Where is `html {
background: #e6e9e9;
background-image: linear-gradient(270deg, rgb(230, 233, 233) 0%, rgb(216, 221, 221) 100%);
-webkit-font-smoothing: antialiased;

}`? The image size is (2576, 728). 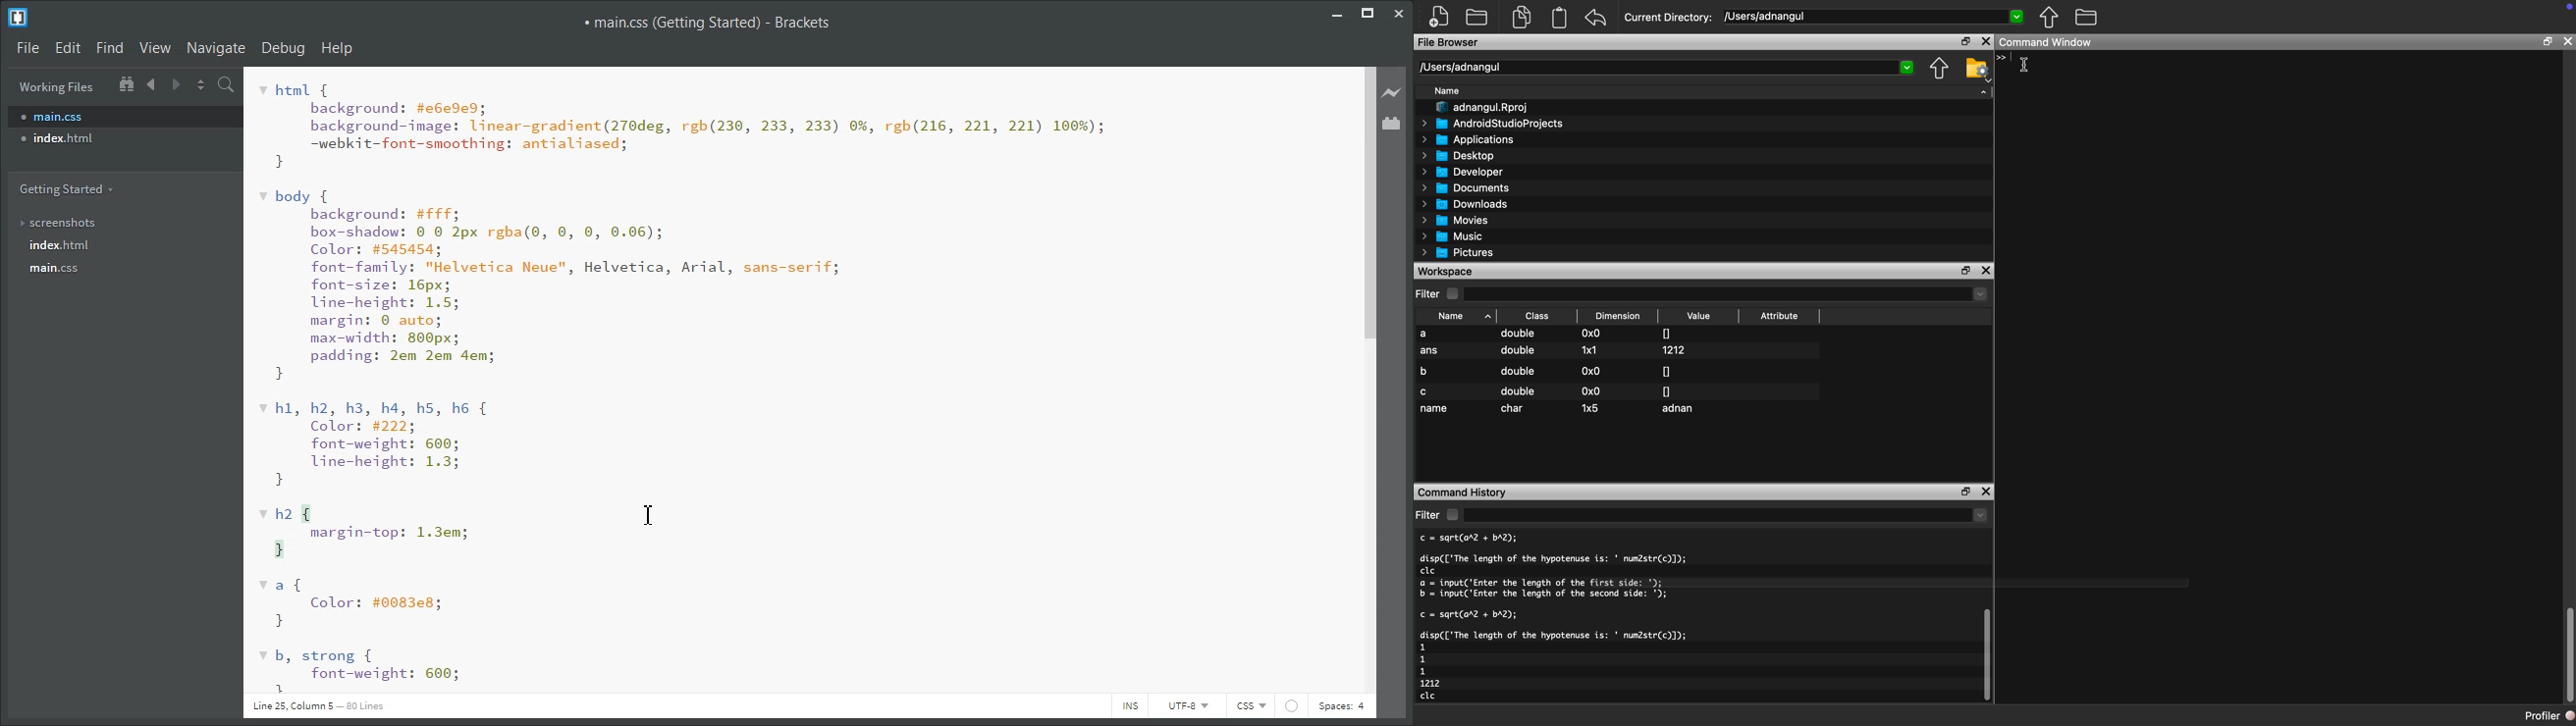 html {
background: #e6e9e9;
background-image: linear-gradient(270deg, rgb(230, 233, 233) 0%, rgb(216, 221, 221) 100%);
-webkit-font-smoothing: antialiased;

} is located at coordinates (684, 127).